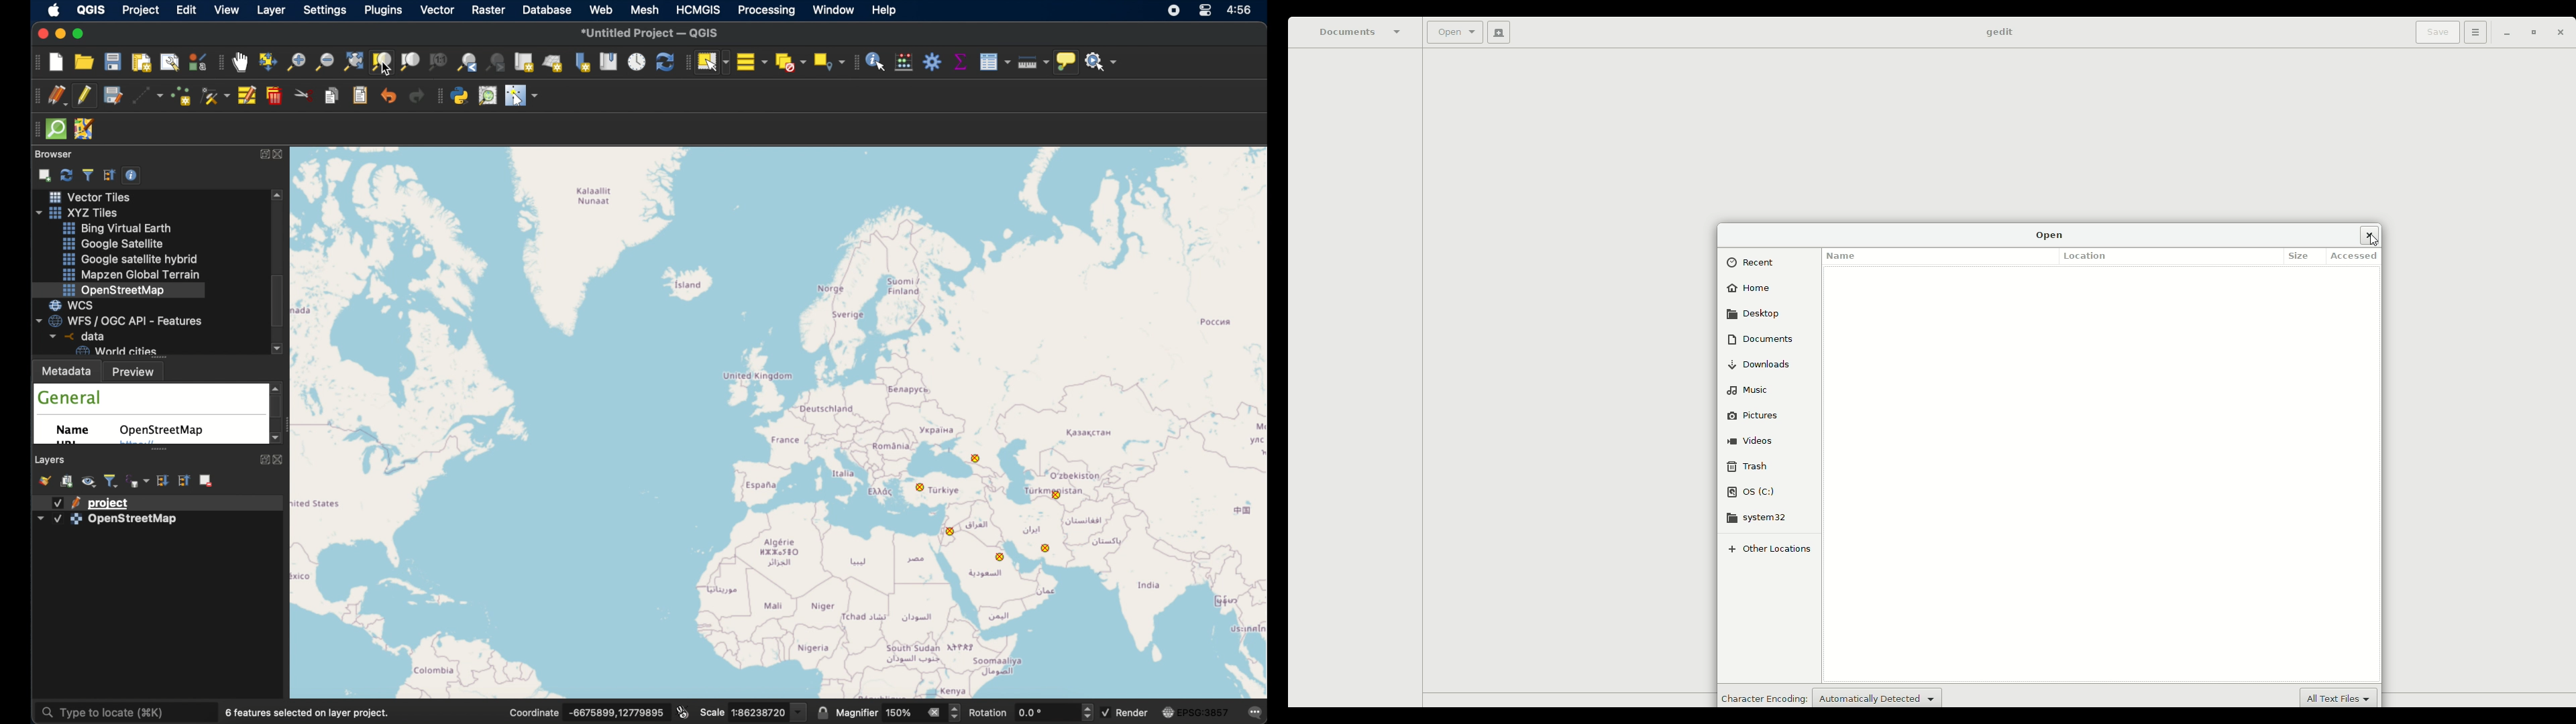  Describe the element at coordinates (609, 62) in the screenshot. I see `show spatial bookmarks` at that location.